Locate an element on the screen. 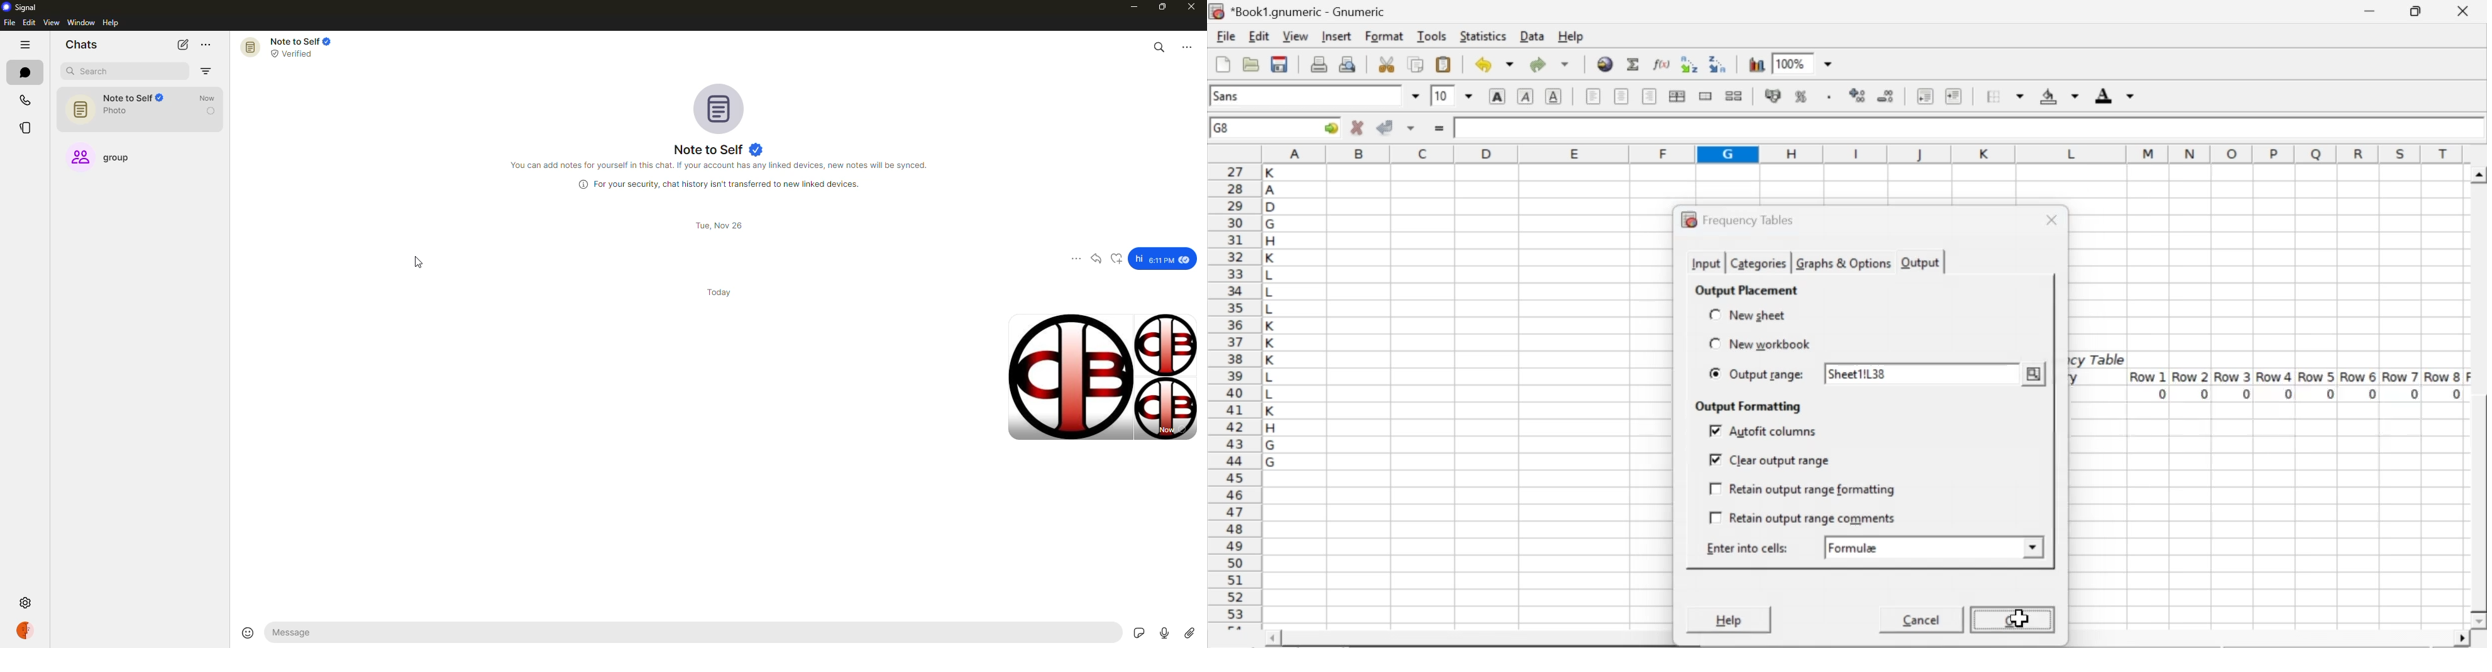 The width and height of the screenshot is (2492, 672). print preview is located at coordinates (1348, 63).